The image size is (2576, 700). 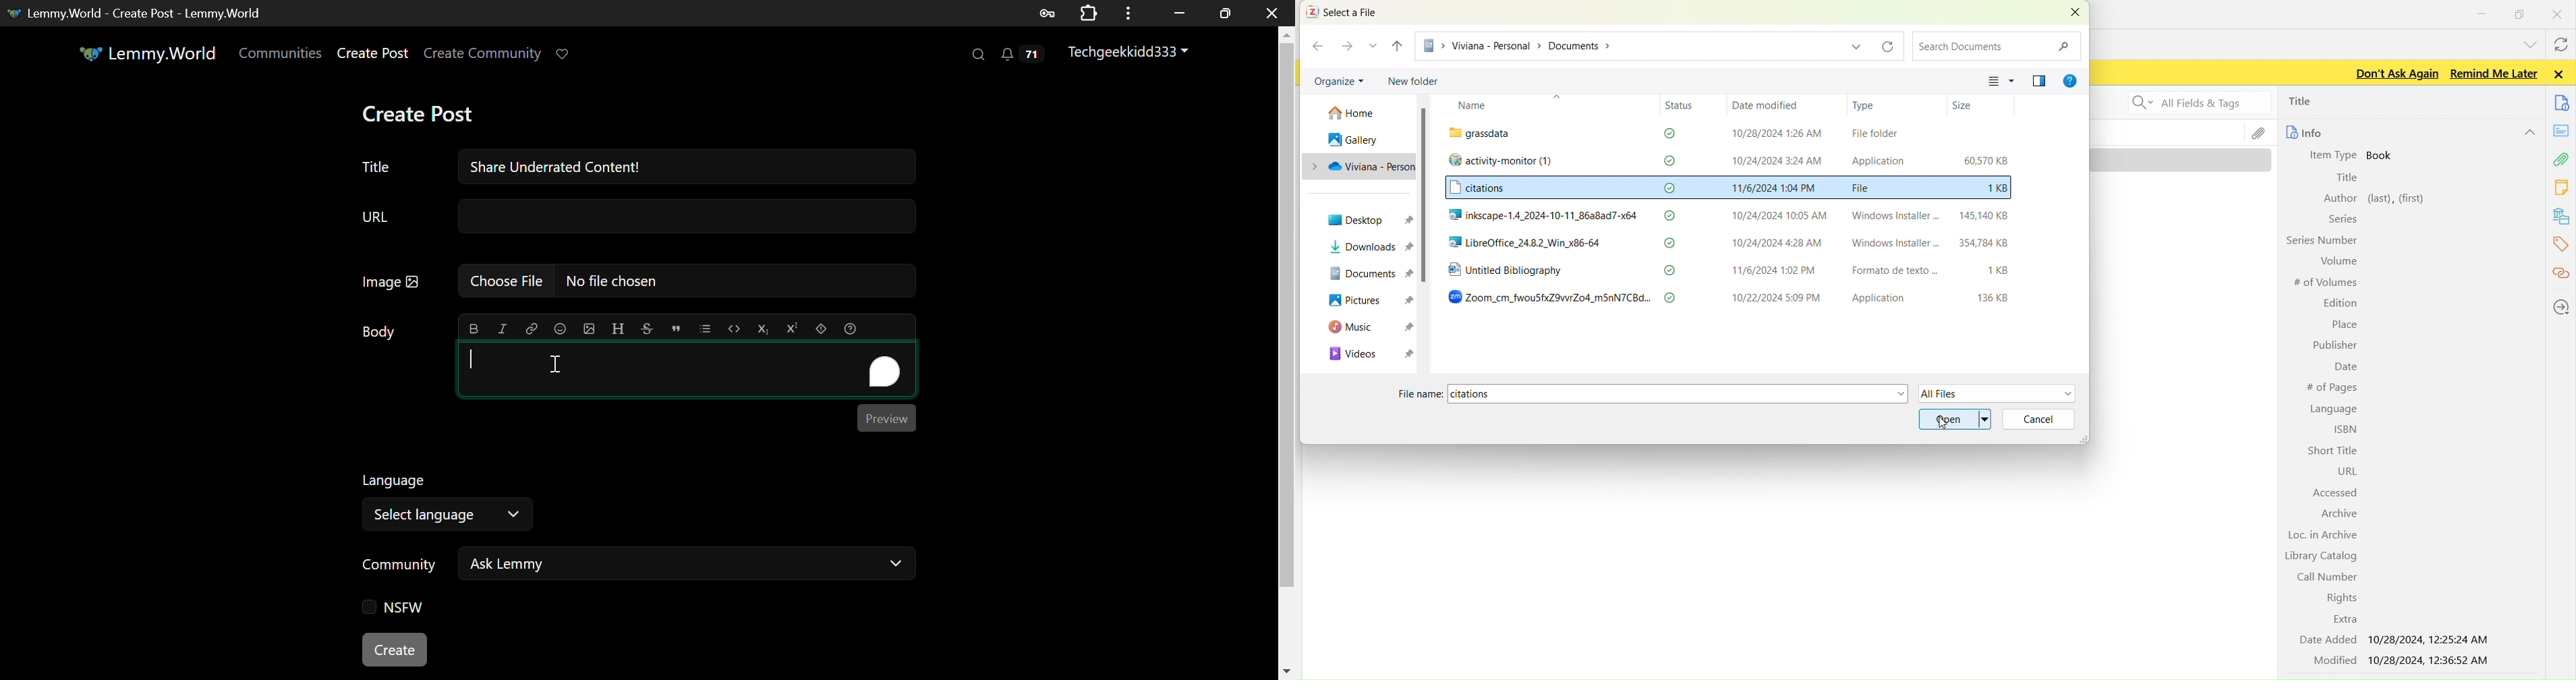 I want to click on open, so click(x=1956, y=419).